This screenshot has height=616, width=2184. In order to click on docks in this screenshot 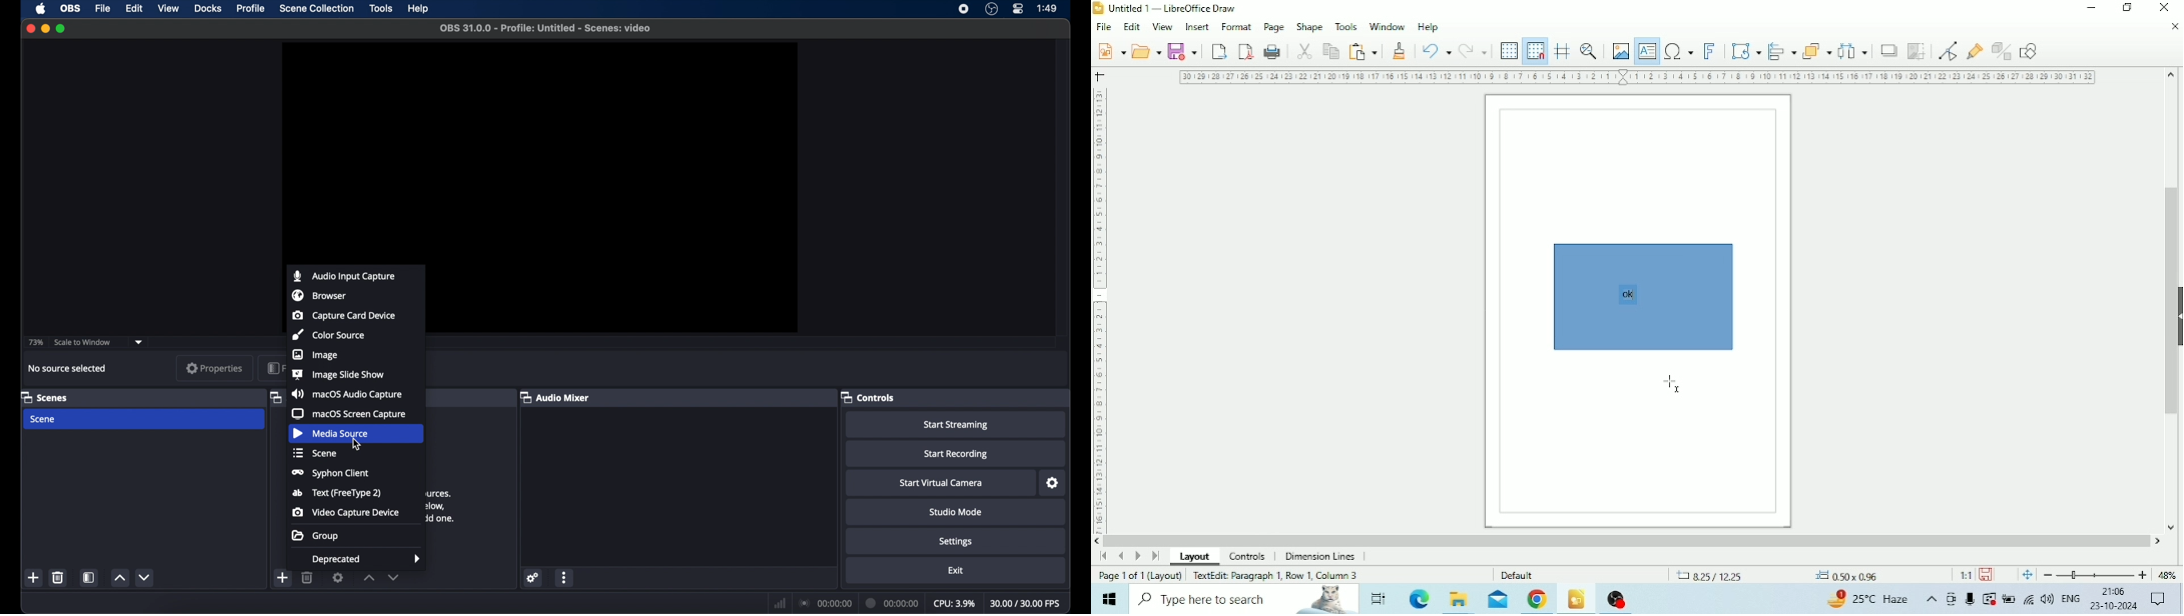, I will do `click(208, 7)`.